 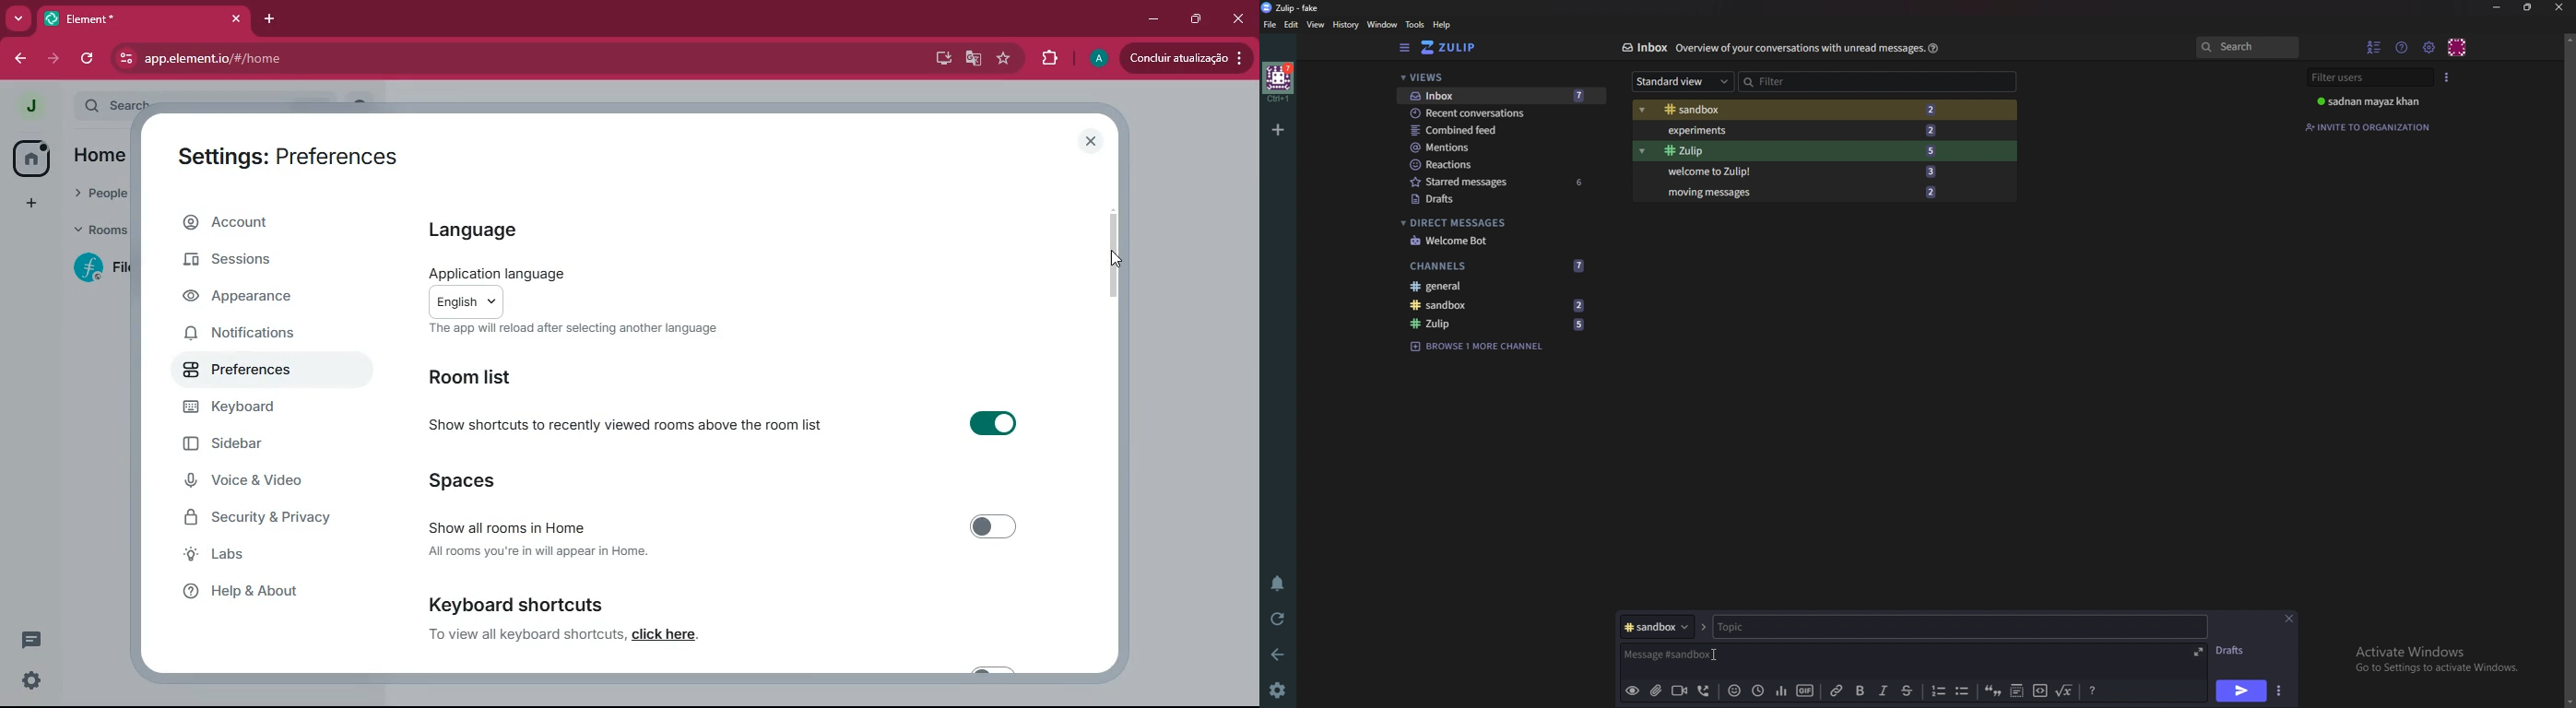 I want to click on search, so click(x=2247, y=48).